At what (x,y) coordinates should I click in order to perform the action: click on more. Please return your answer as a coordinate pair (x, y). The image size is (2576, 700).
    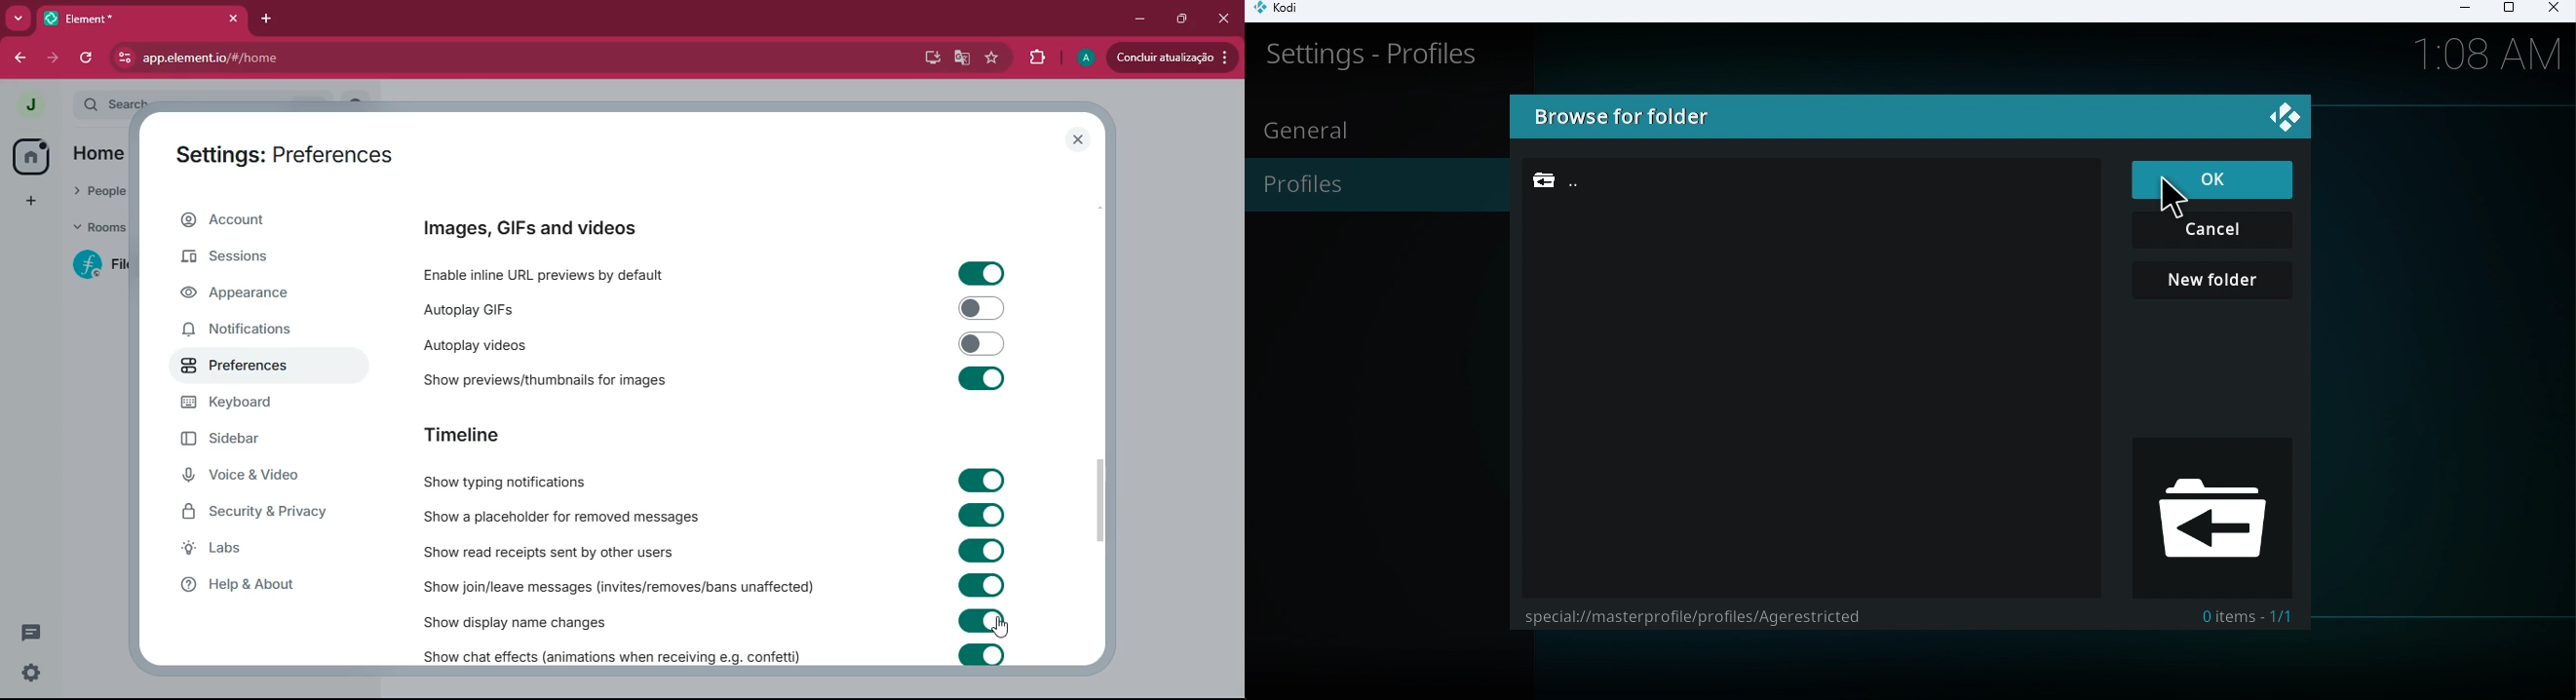
    Looking at the image, I should click on (33, 200).